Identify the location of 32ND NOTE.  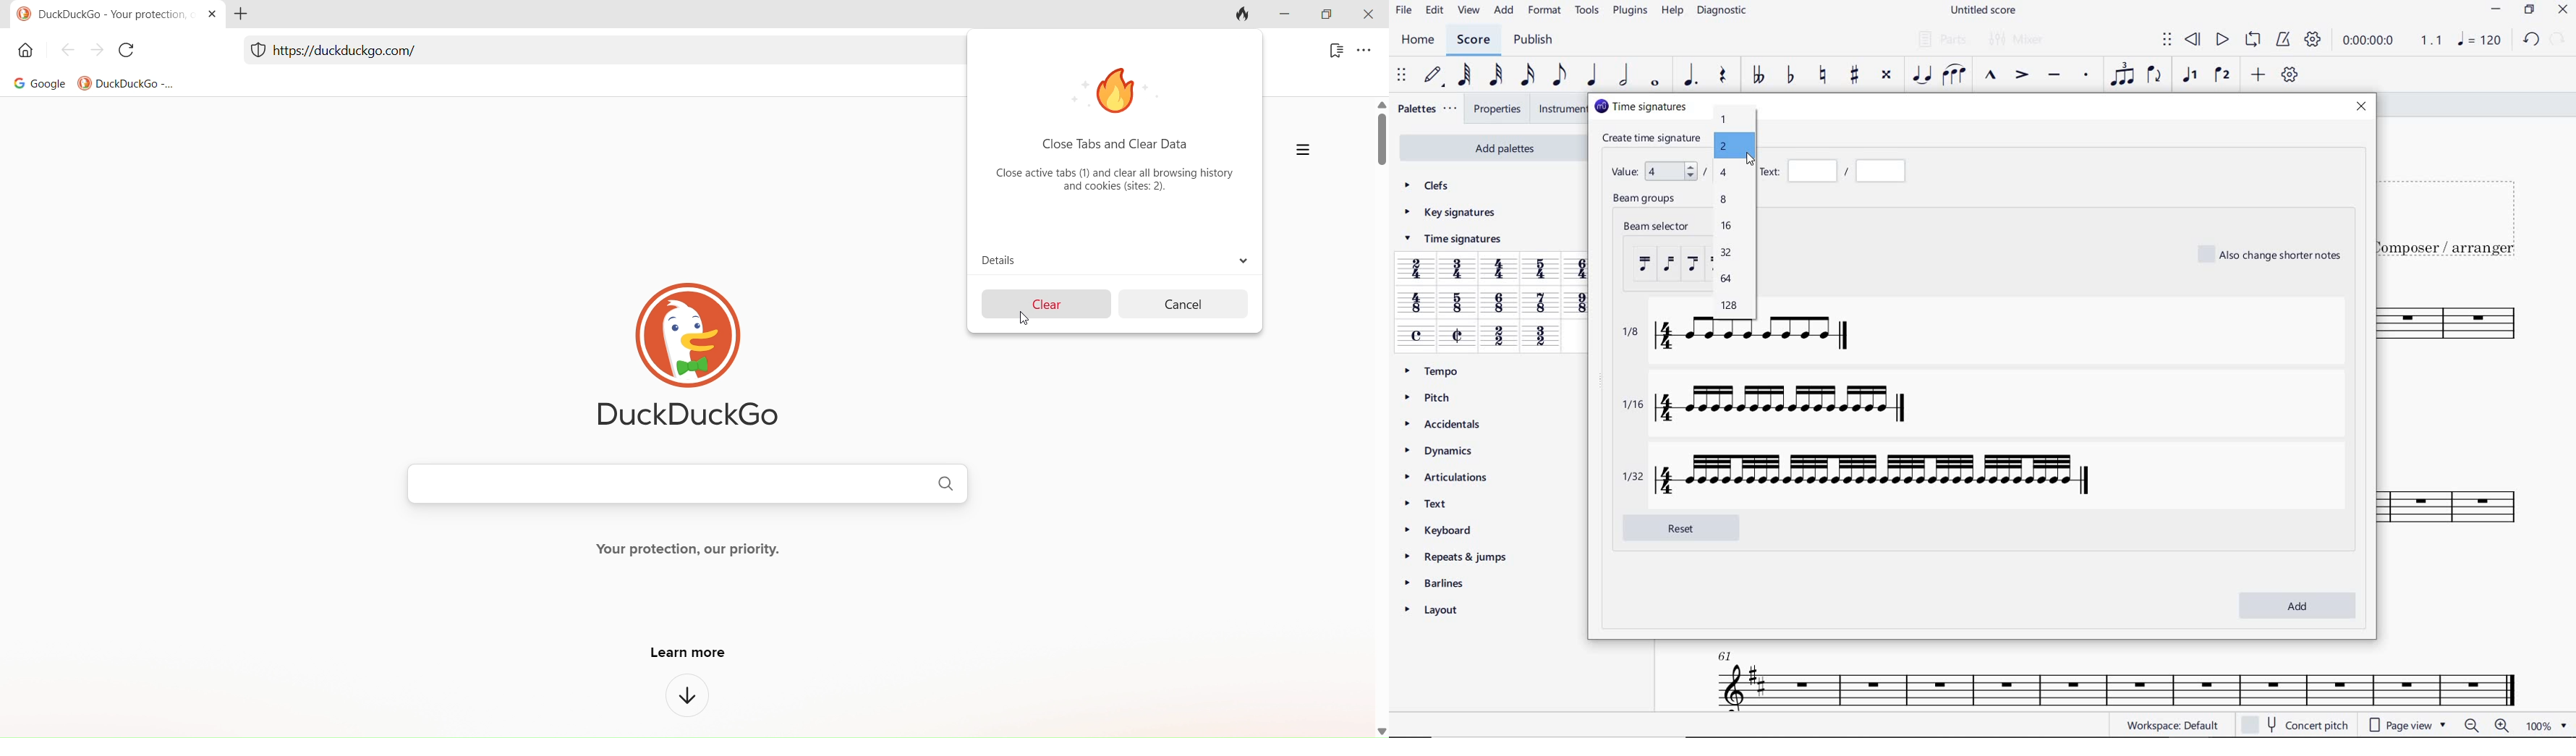
(1496, 76).